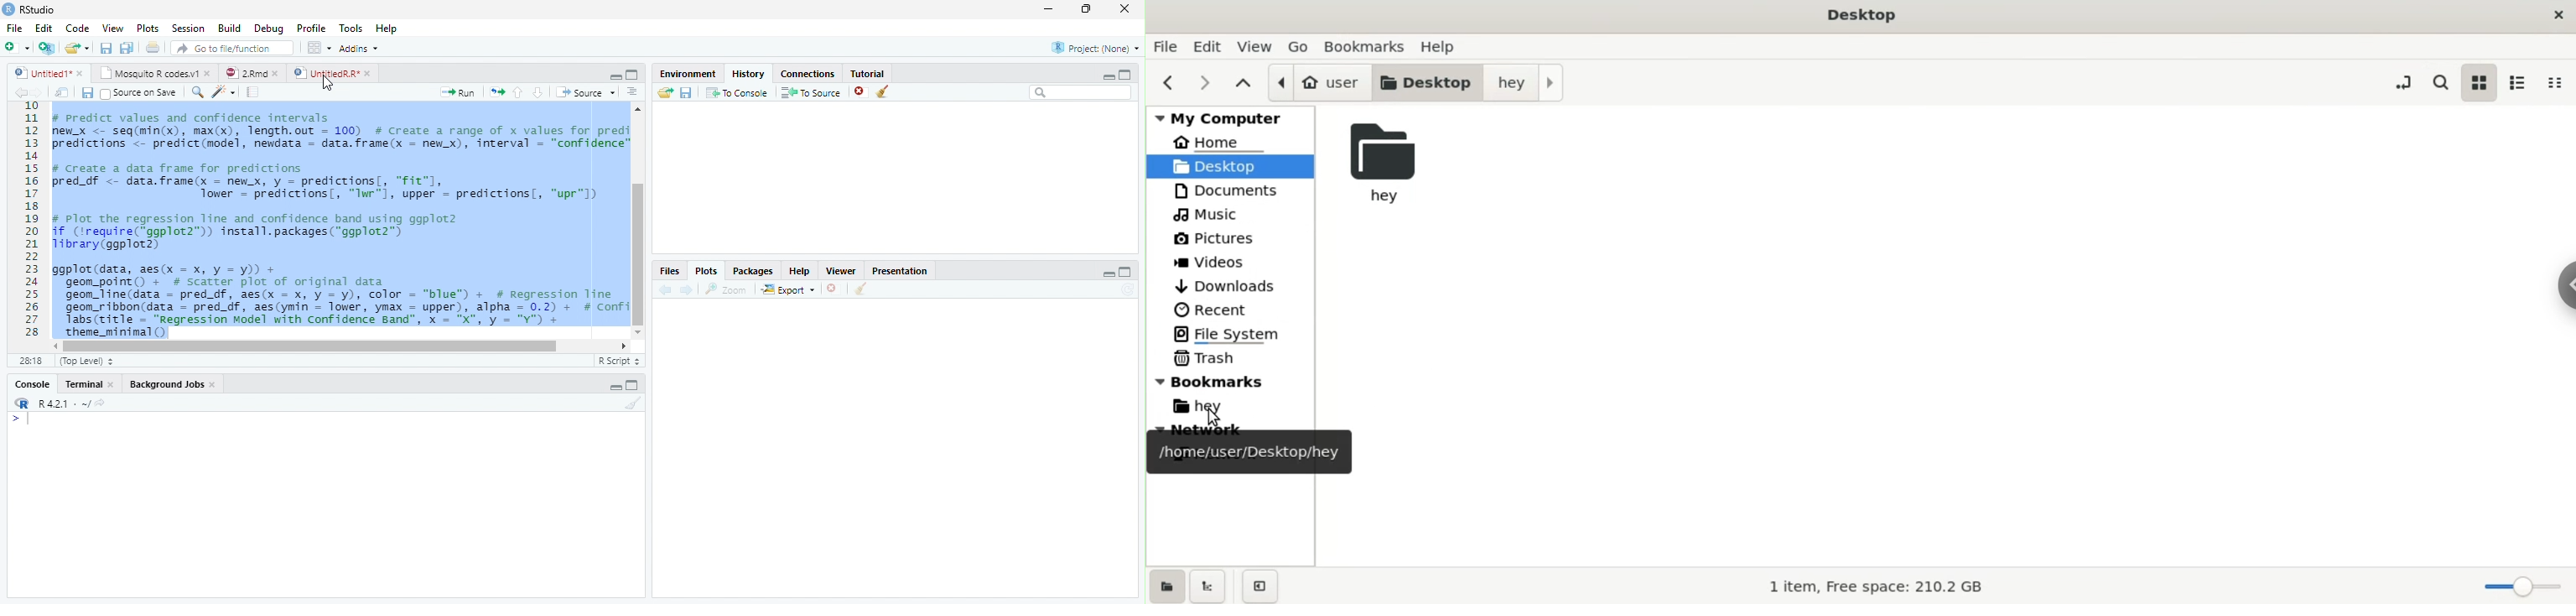 The image size is (2576, 616). I want to click on Clear console, so click(634, 404).